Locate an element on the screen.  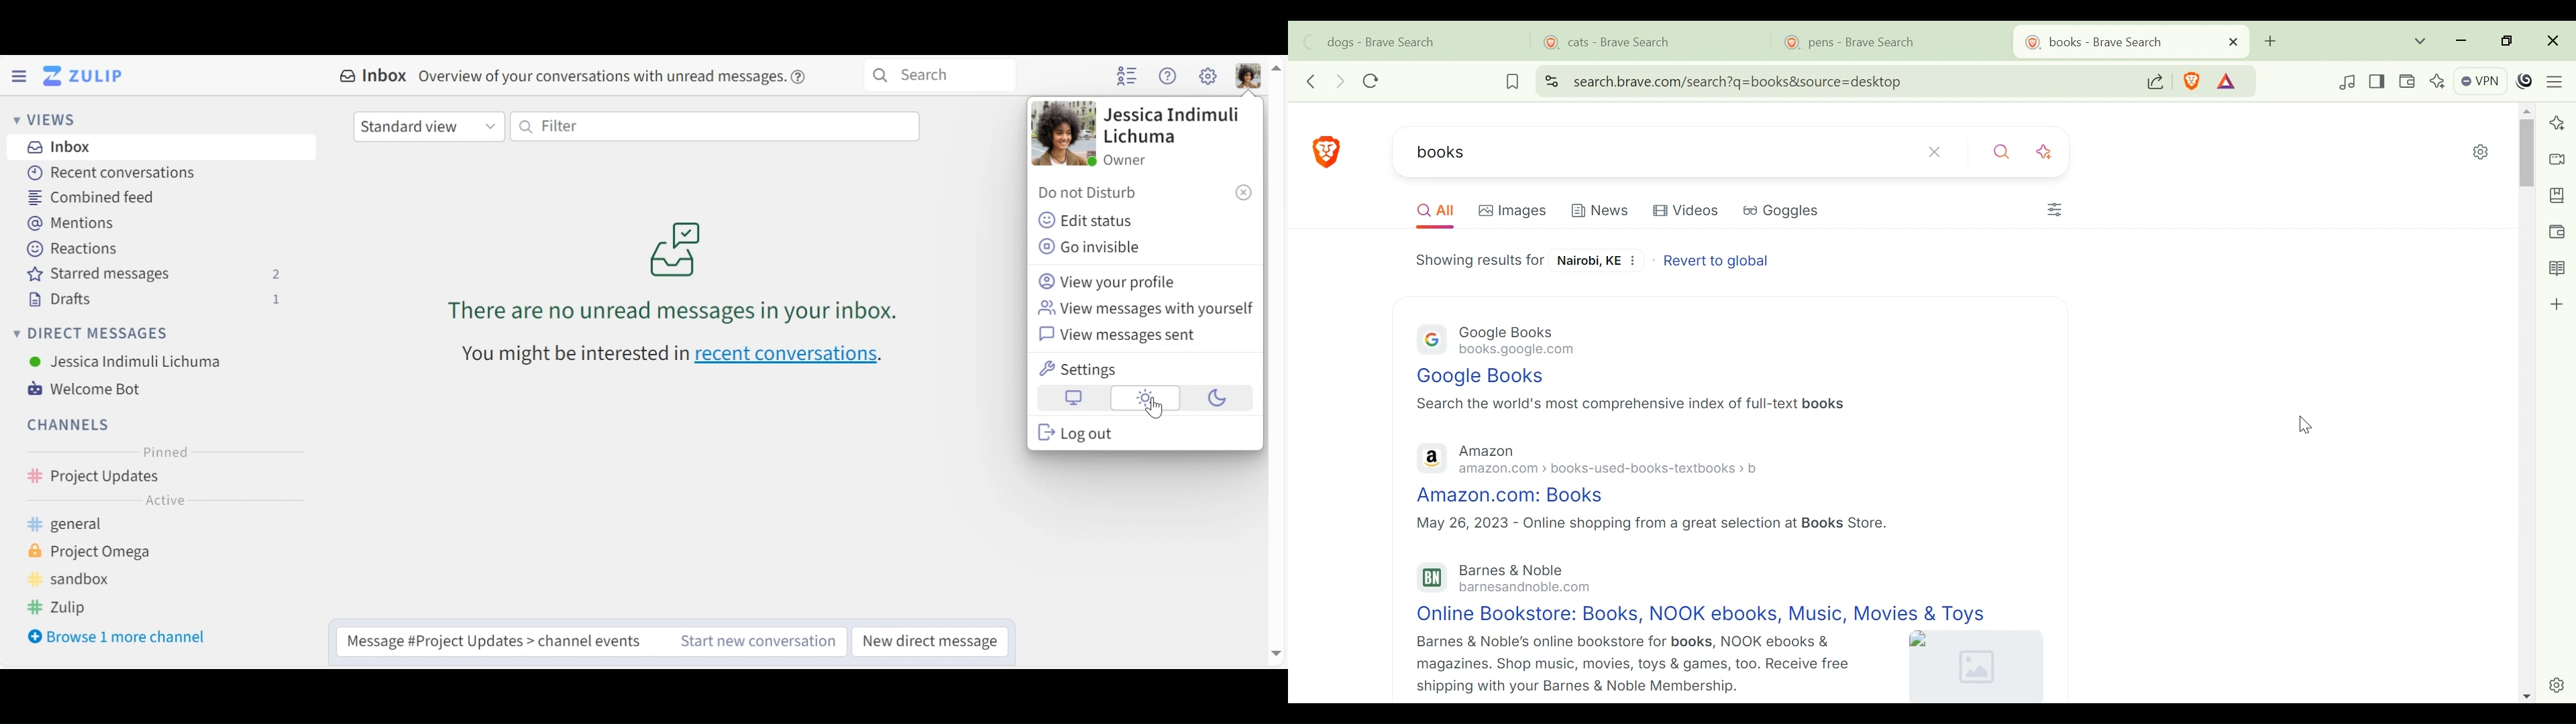
Start new conversation is located at coordinates (746, 642).